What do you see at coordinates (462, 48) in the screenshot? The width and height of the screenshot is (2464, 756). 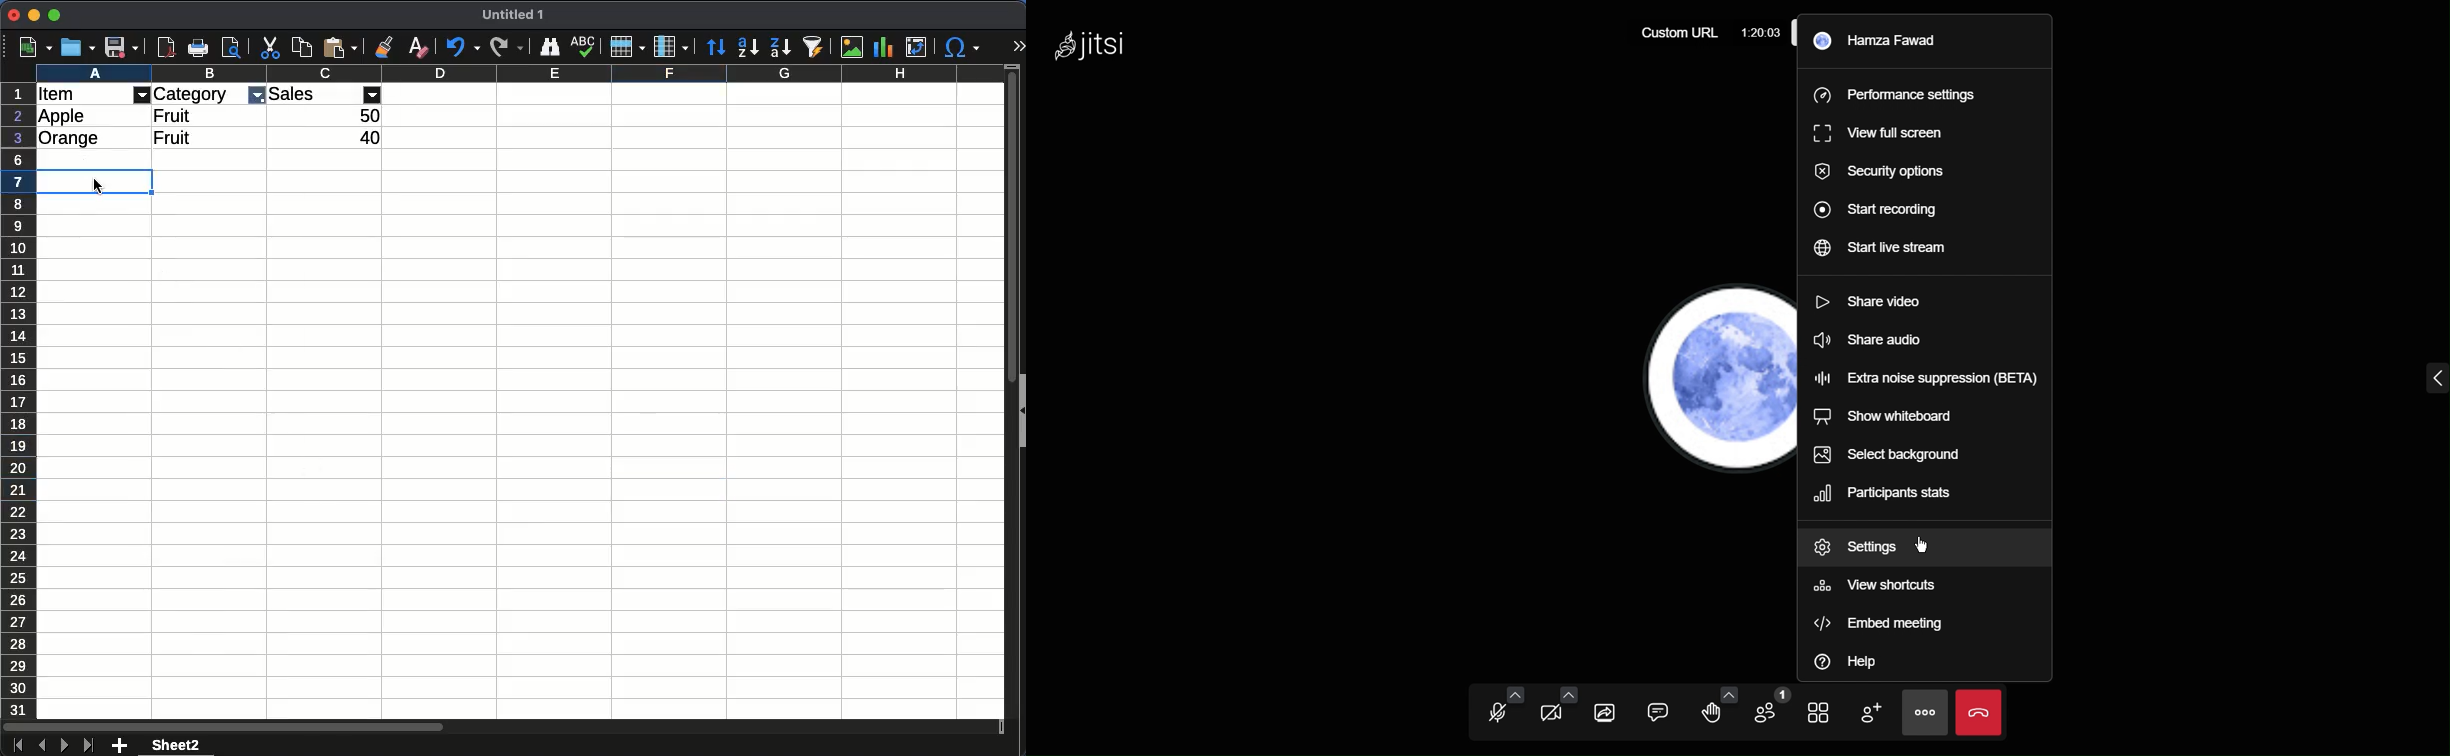 I see `undo` at bounding box center [462, 48].